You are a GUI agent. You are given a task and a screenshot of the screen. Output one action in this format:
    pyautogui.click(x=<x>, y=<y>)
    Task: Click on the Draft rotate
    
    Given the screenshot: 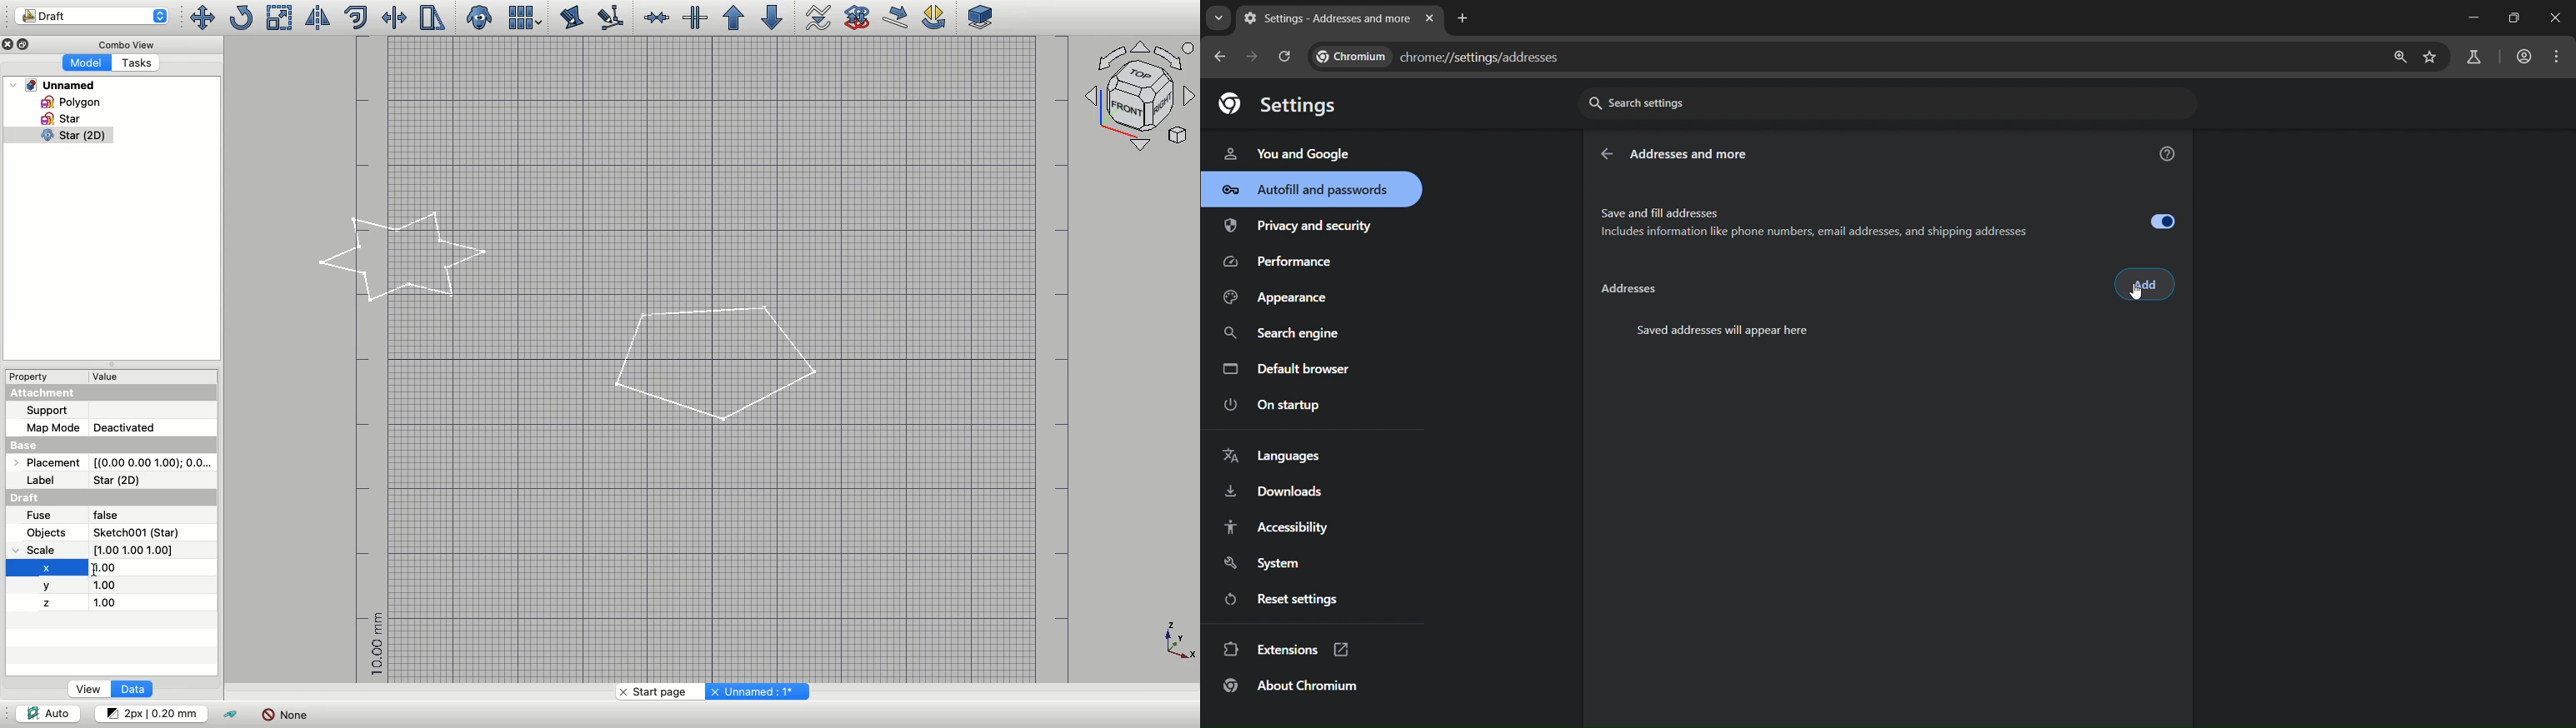 What is the action you would take?
    pyautogui.click(x=934, y=18)
    